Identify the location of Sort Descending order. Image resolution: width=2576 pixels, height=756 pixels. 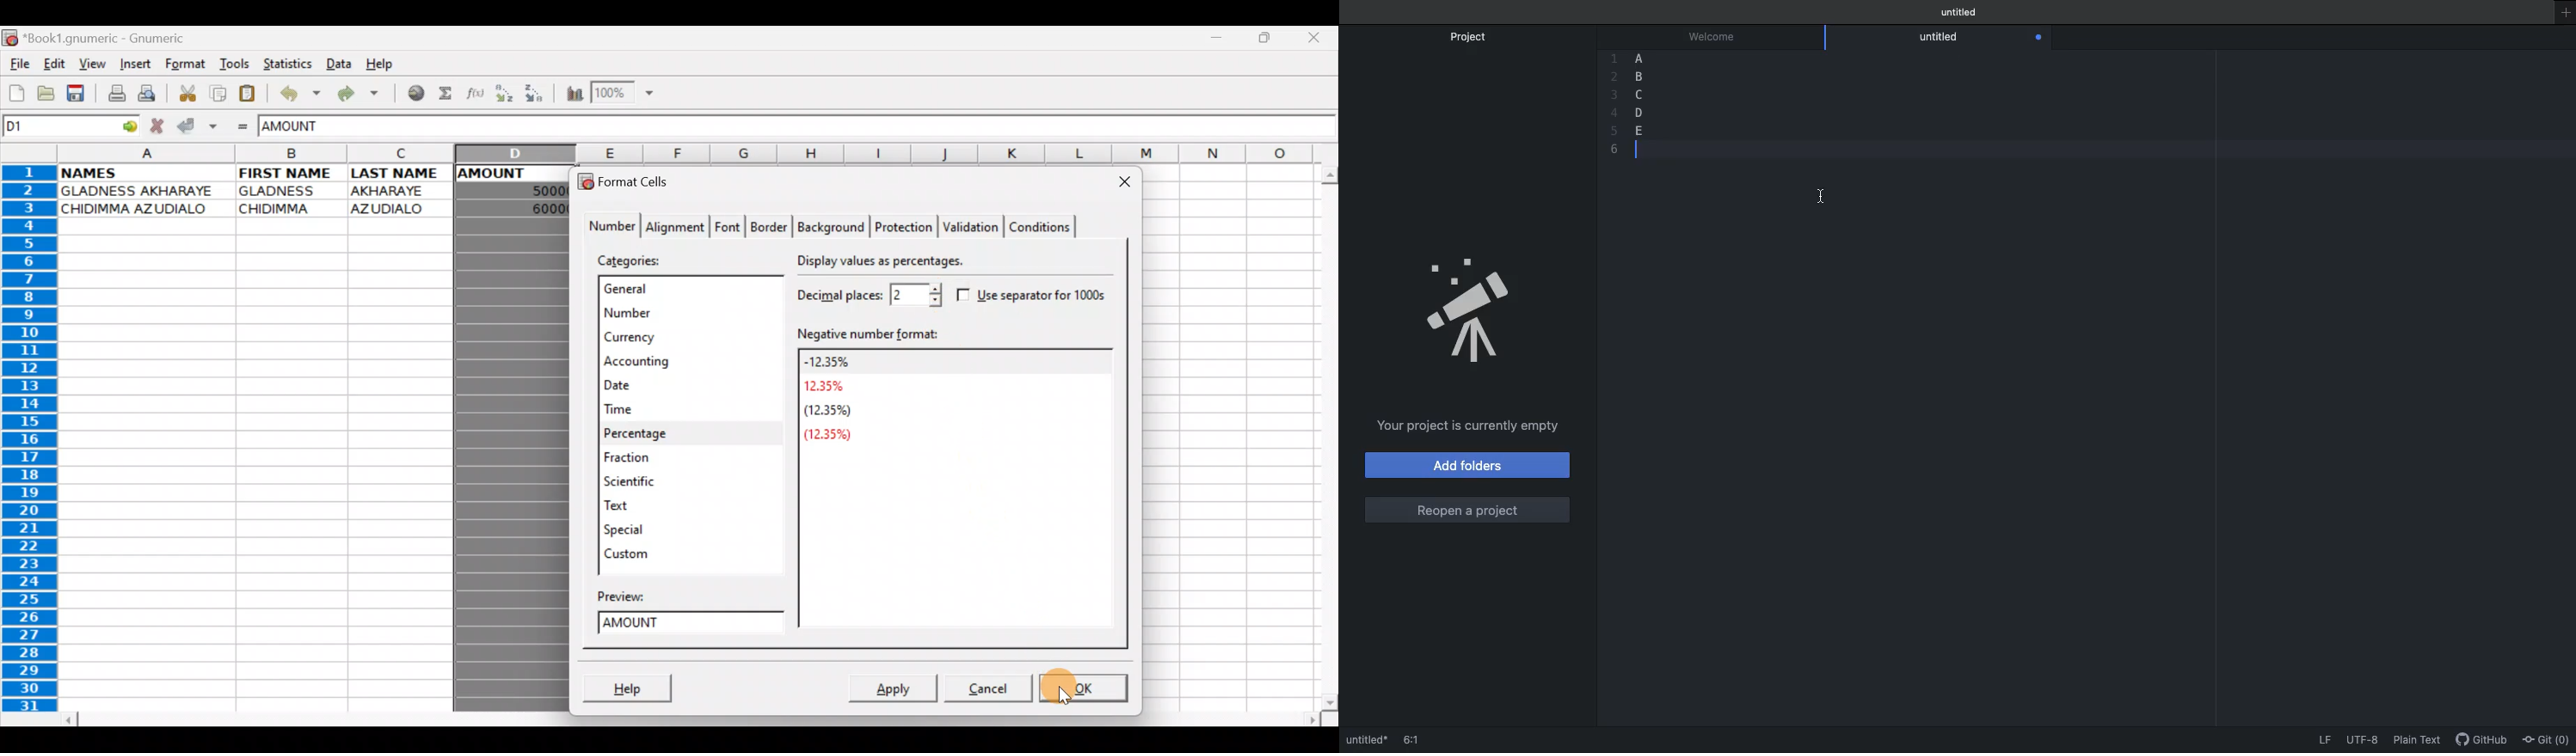
(536, 93).